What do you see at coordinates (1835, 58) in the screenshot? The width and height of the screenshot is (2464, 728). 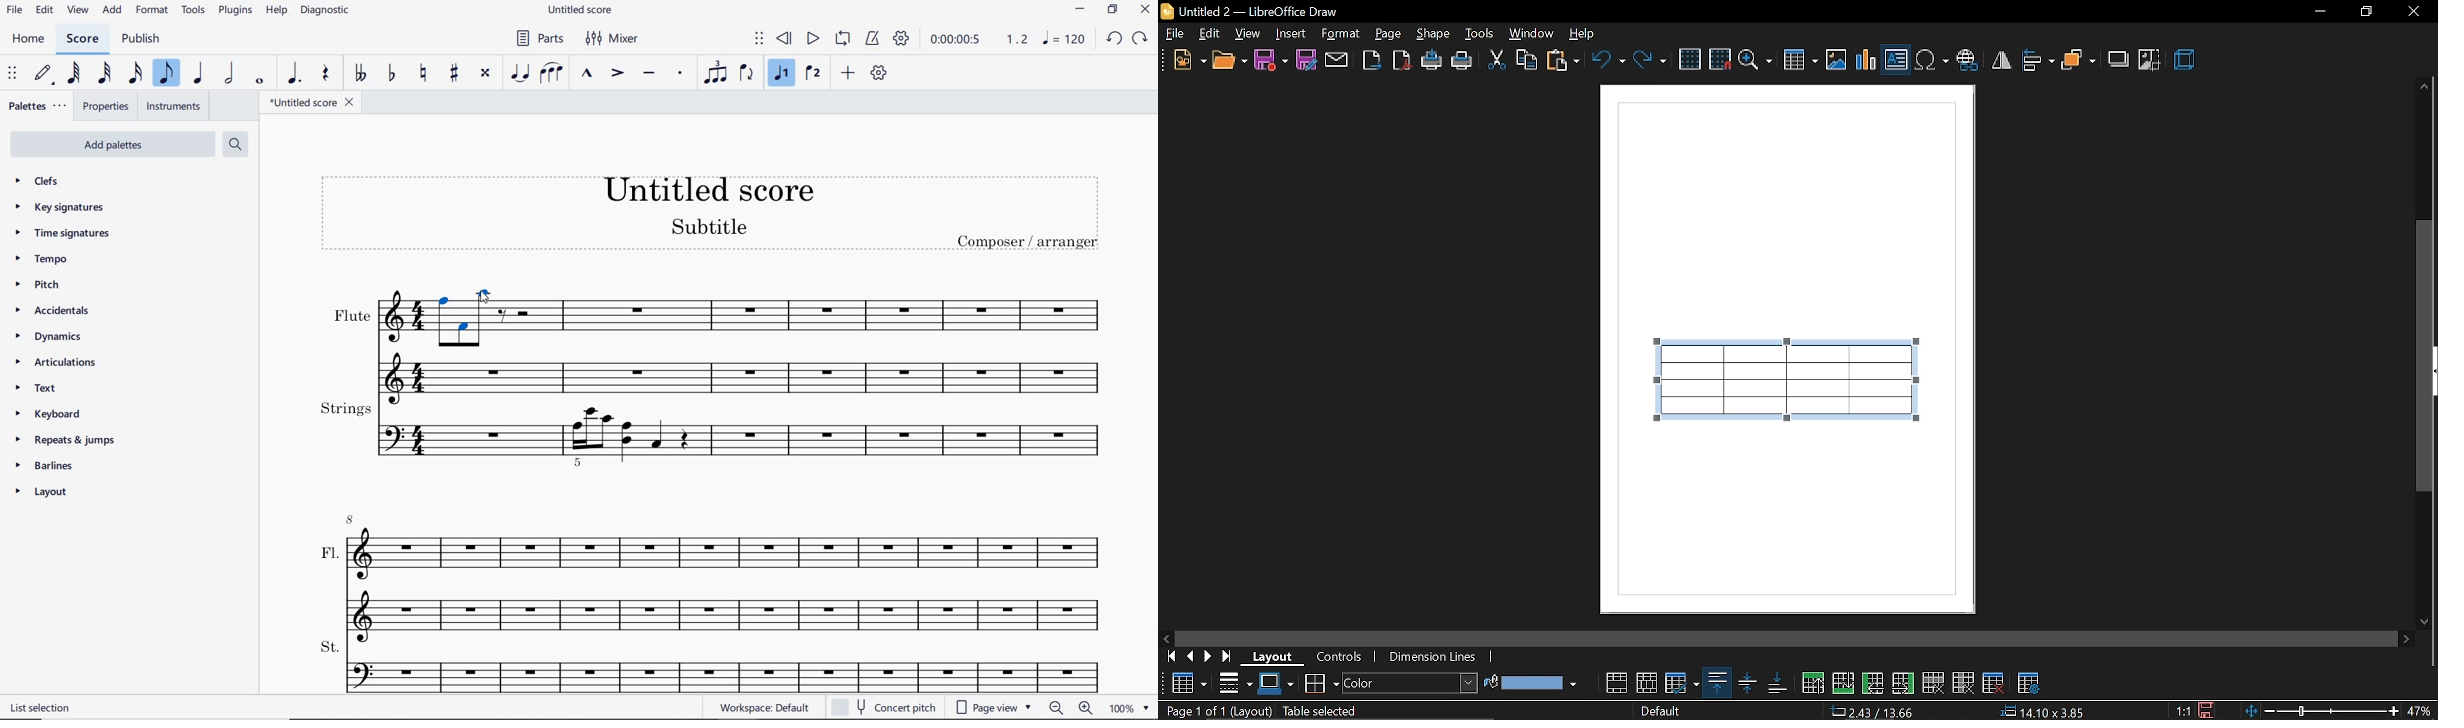 I see `insert image` at bounding box center [1835, 58].